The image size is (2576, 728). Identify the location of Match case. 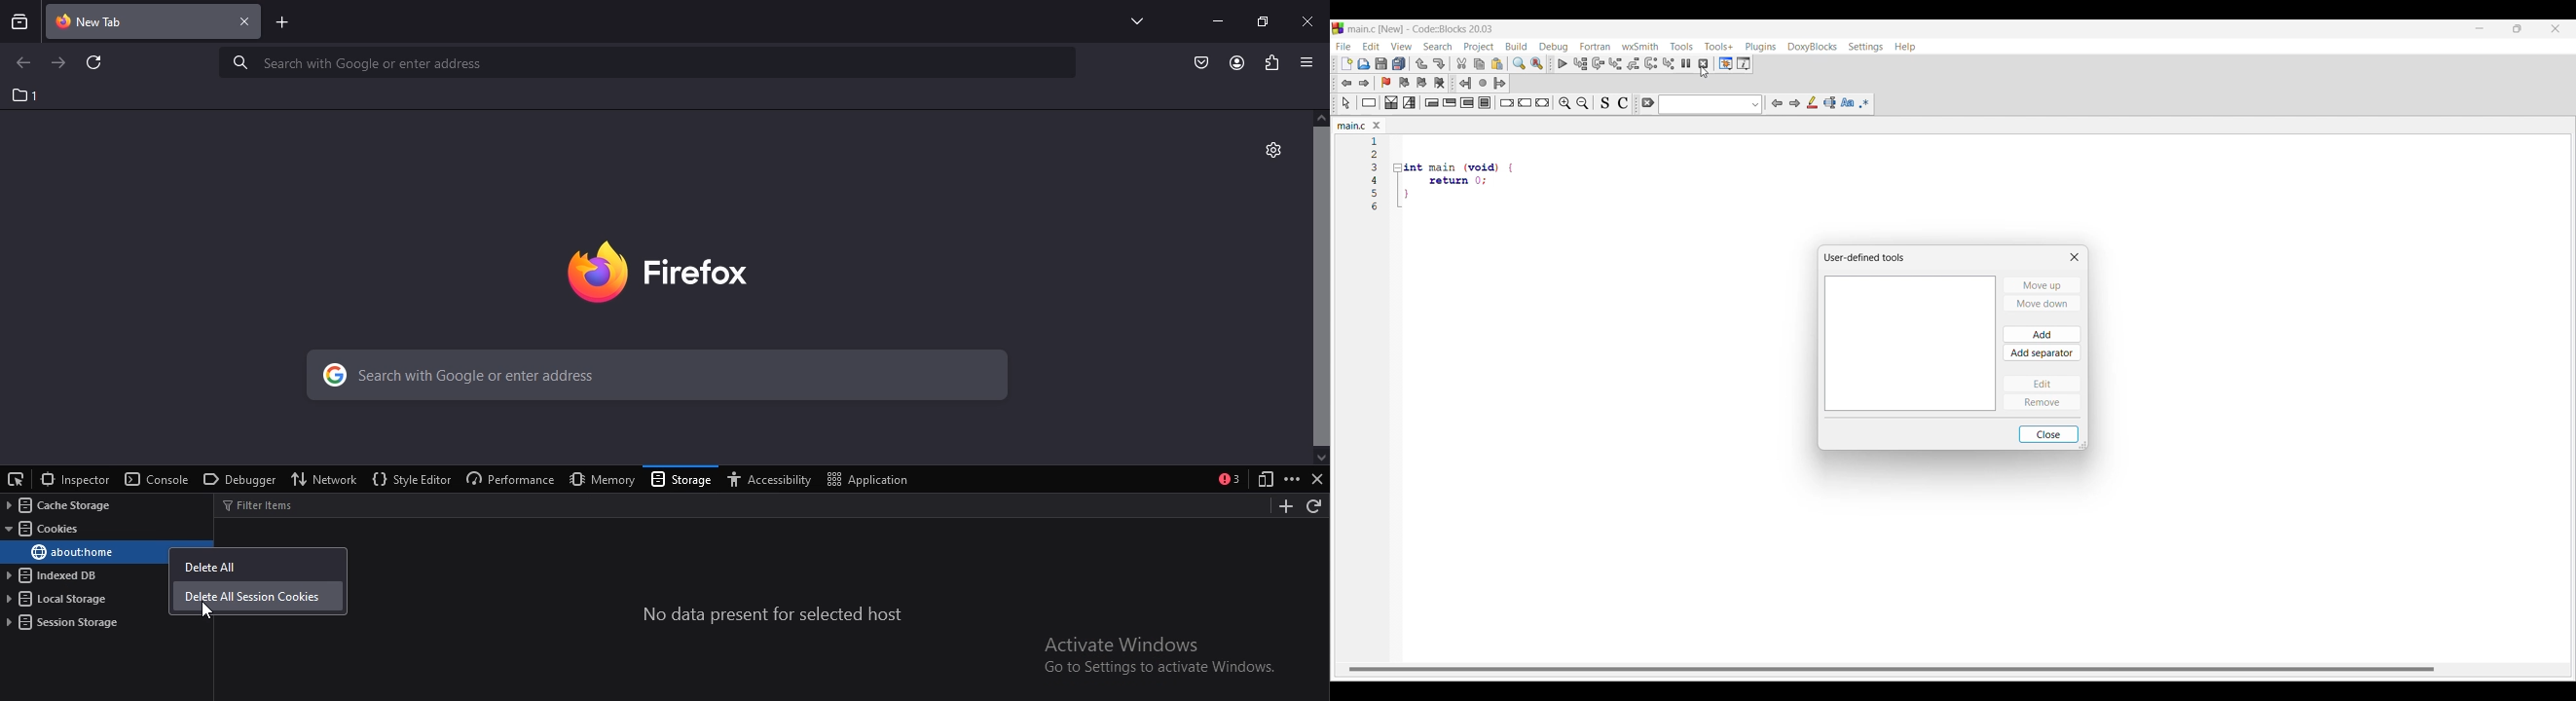
(1847, 103).